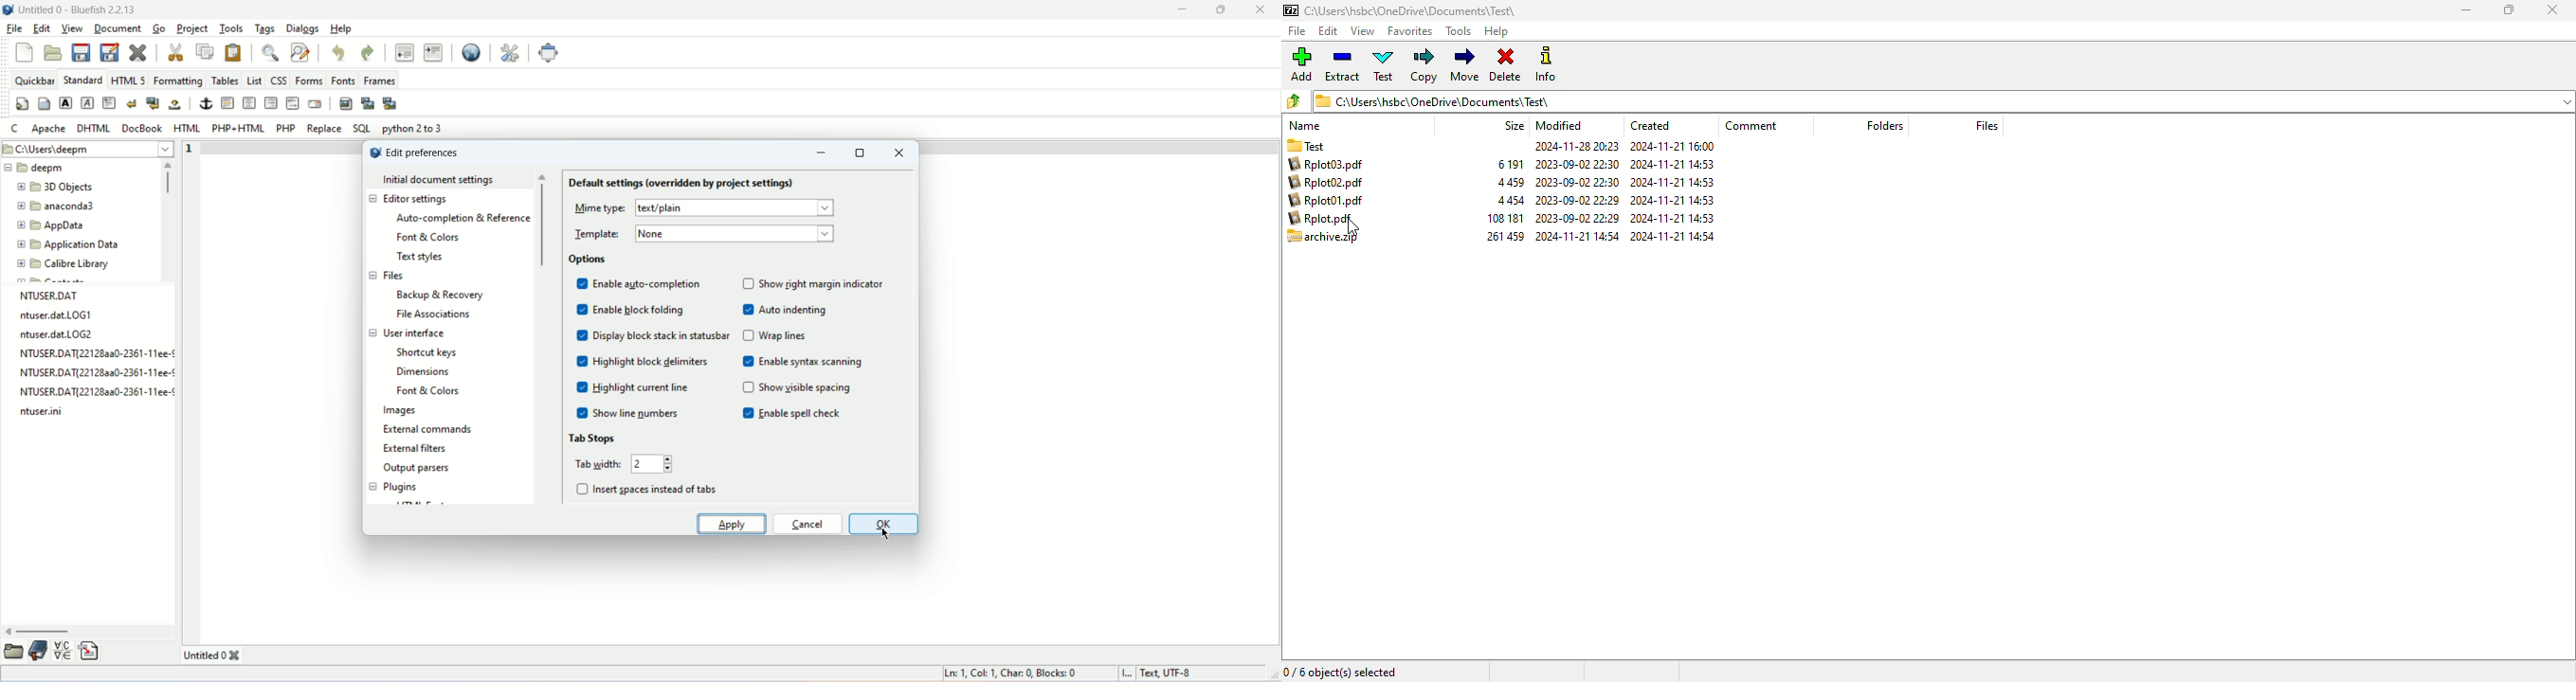 Image resolution: width=2576 pixels, height=700 pixels. I want to click on current folder, so click(1931, 100).